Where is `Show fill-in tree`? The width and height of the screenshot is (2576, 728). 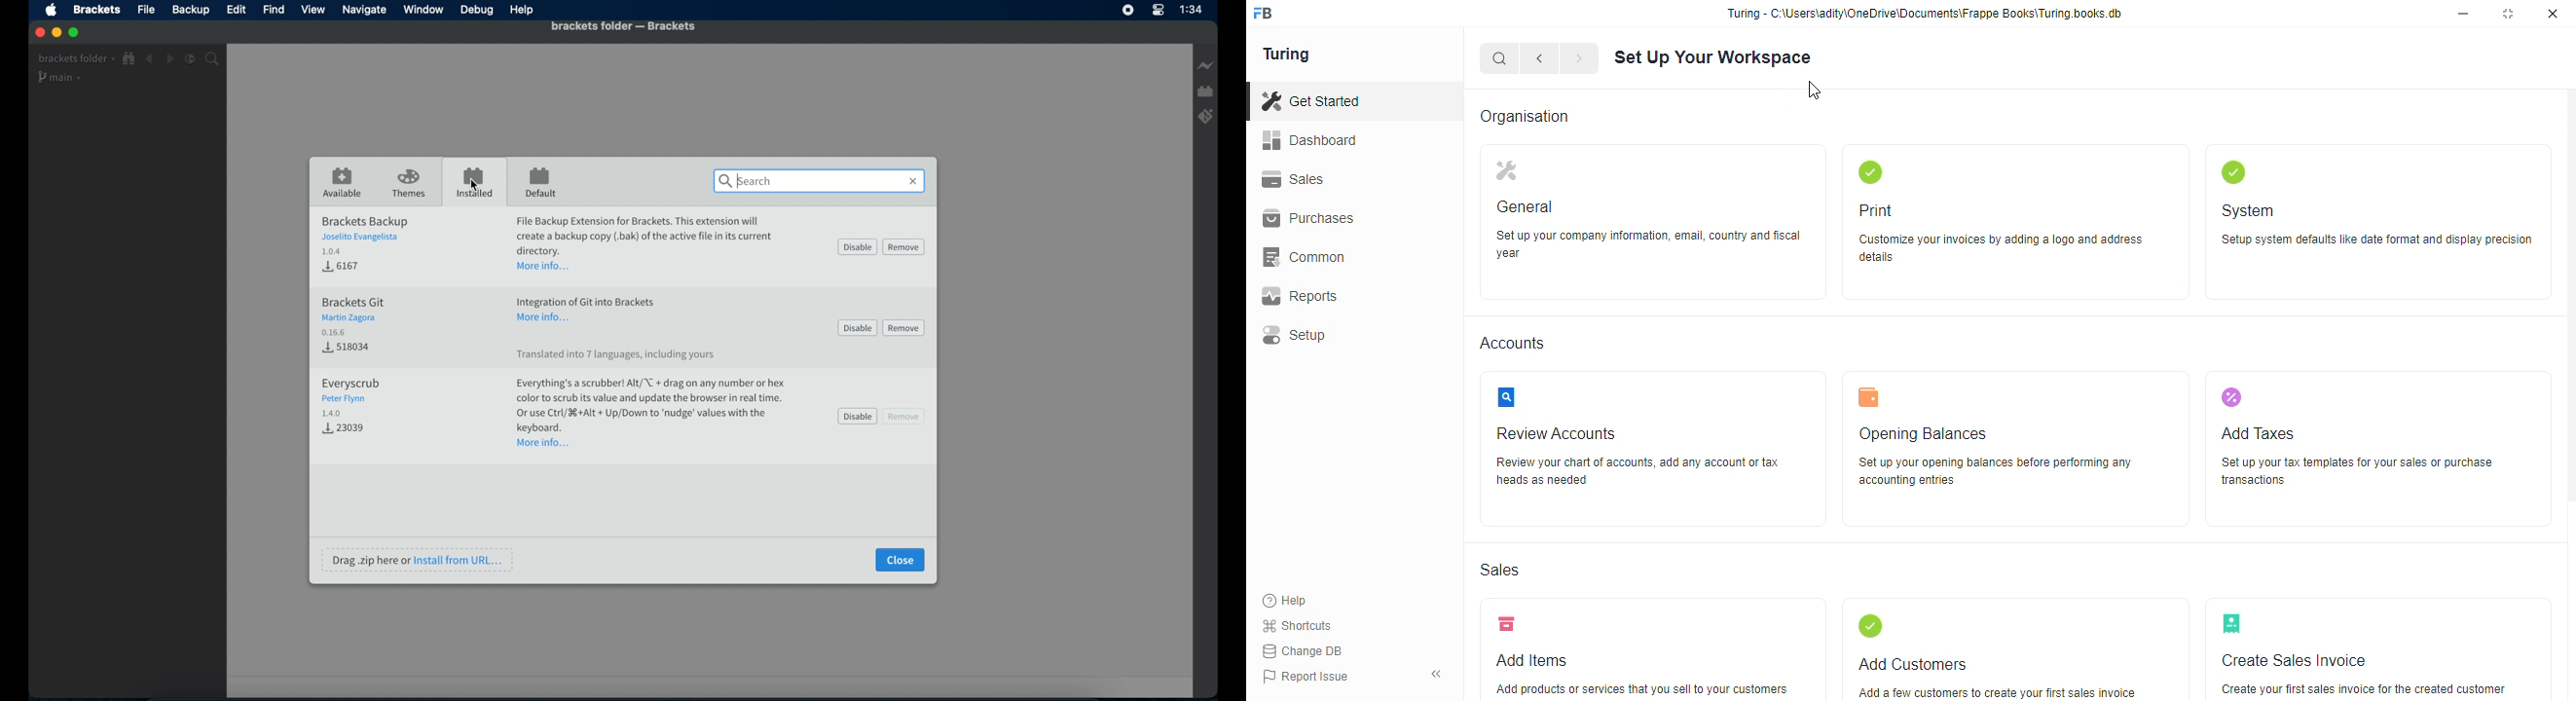
Show fill-in tree is located at coordinates (129, 58).